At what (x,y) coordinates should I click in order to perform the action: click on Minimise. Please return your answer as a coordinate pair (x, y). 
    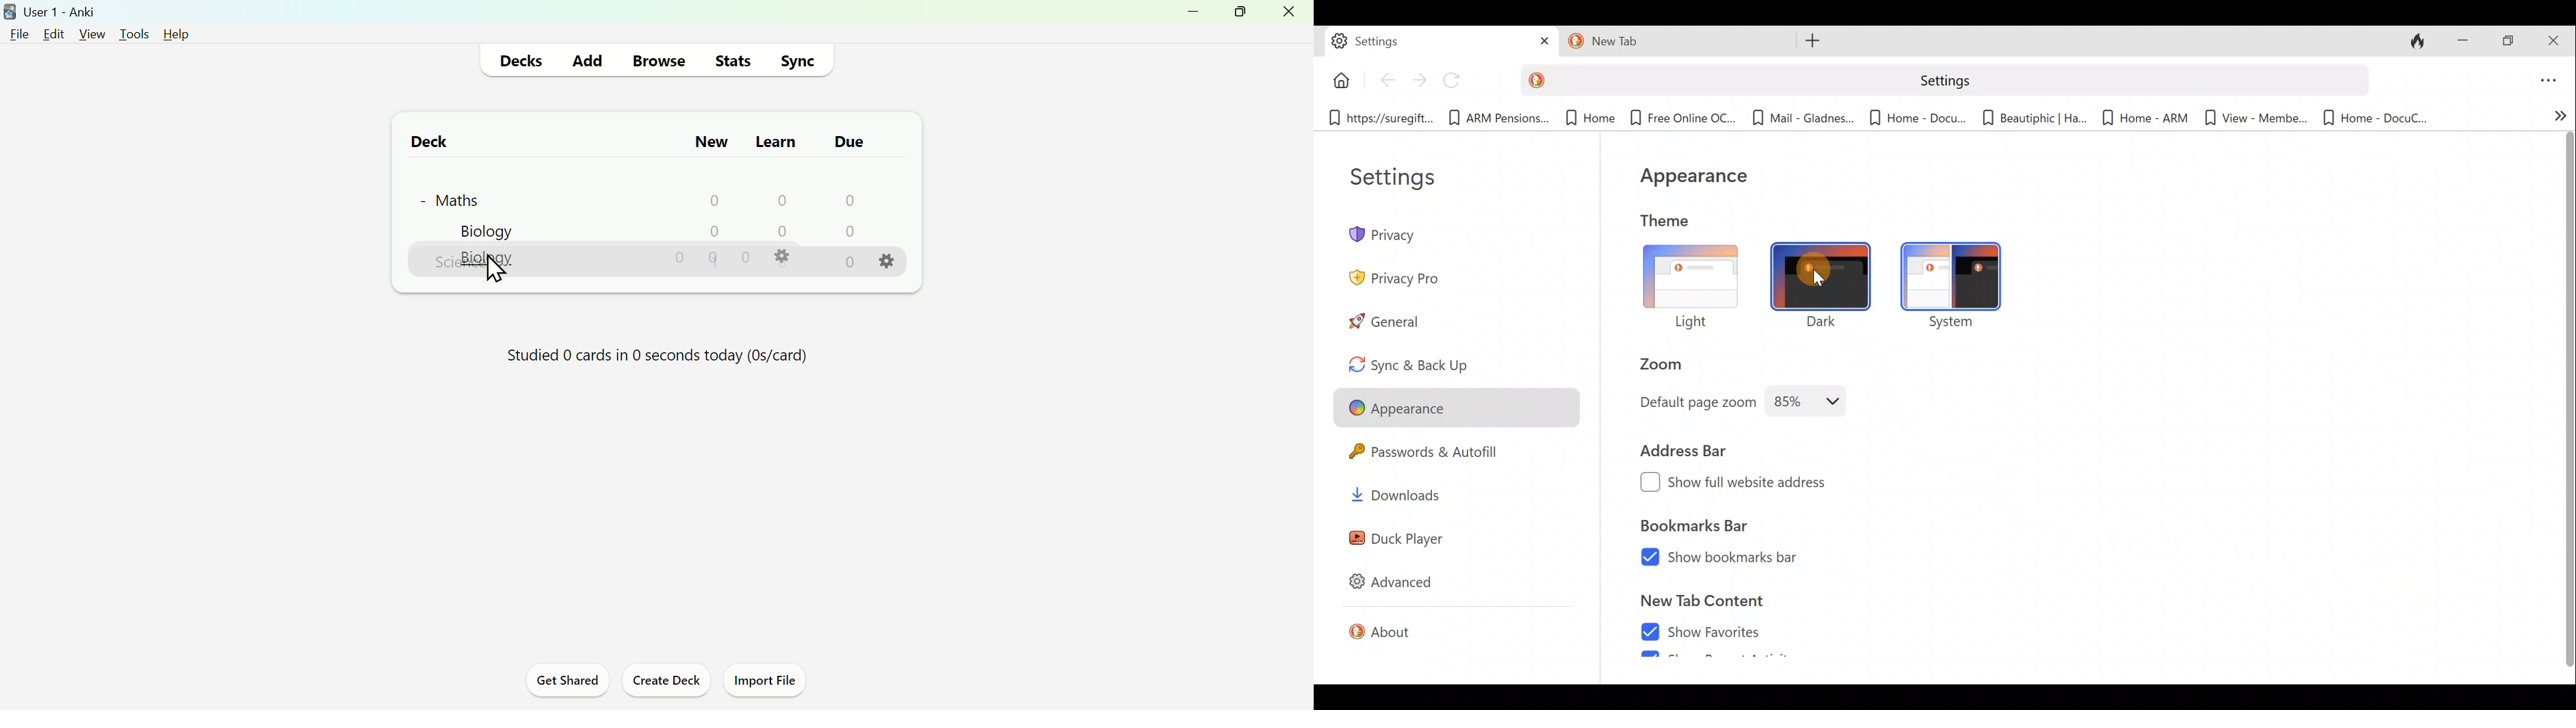
    Looking at the image, I should click on (2462, 43).